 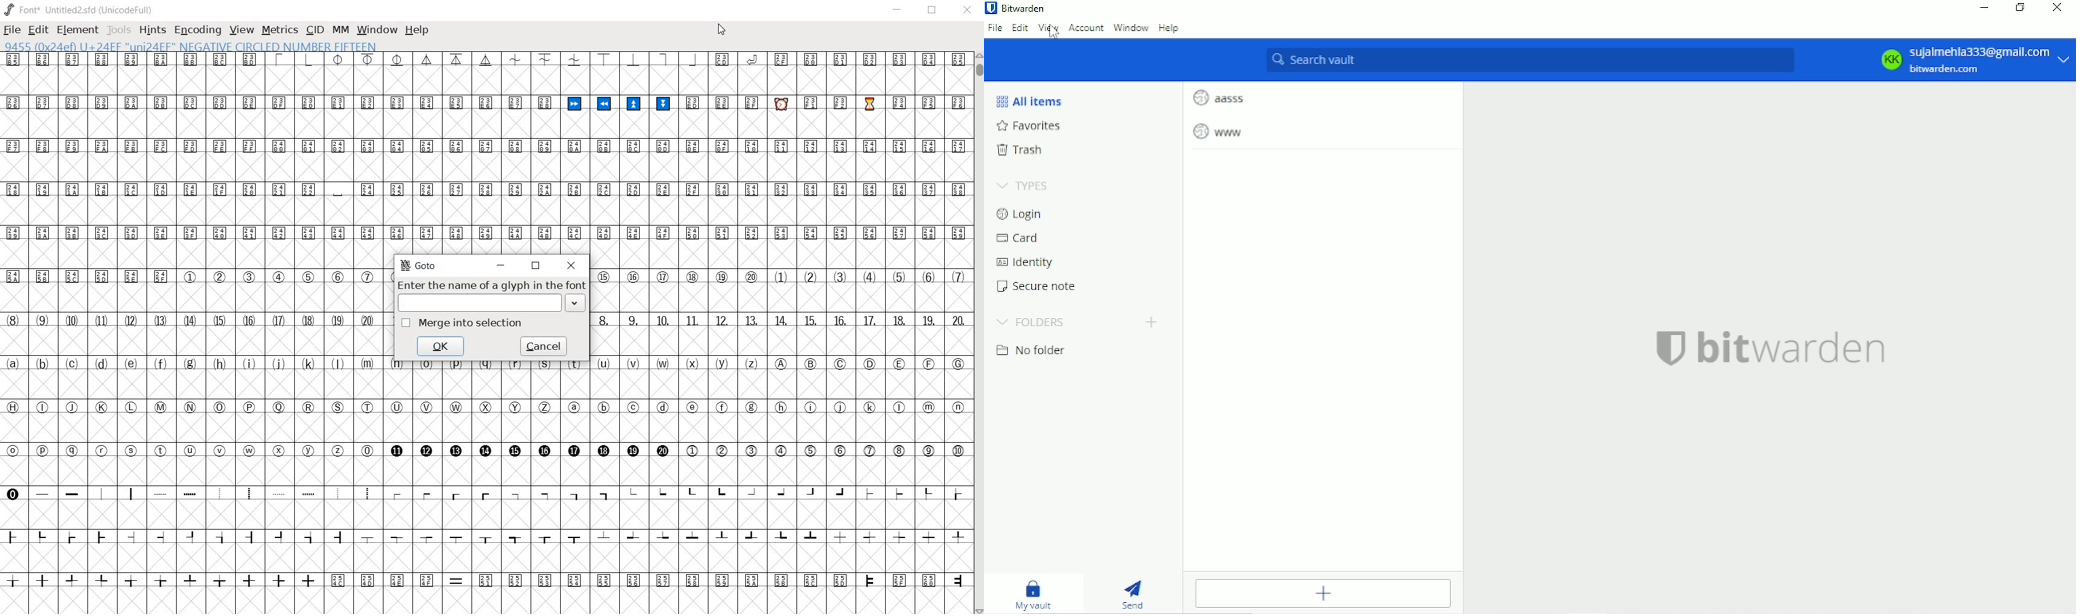 What do you see at coordinates (1035, 321) in the screenshot?
I see `Folders` at bounding box center [1035, 321].